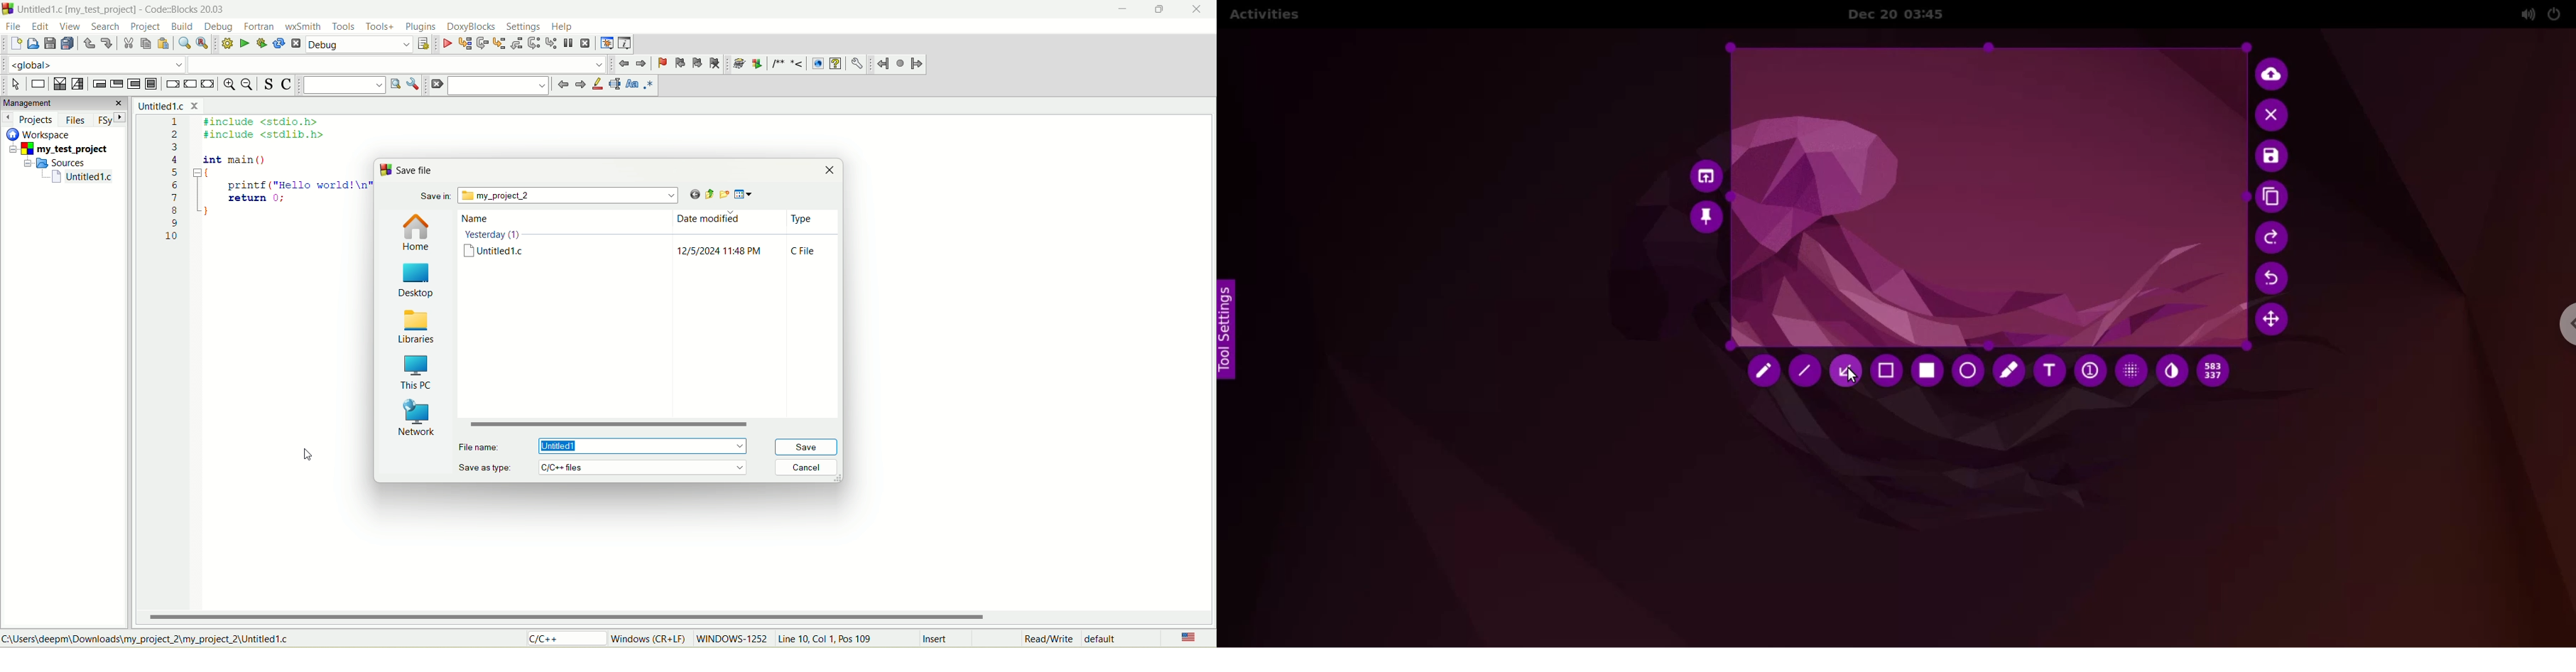  Describe the element at coordinates (145, 27) in the screenshot. I see `project` at that location.